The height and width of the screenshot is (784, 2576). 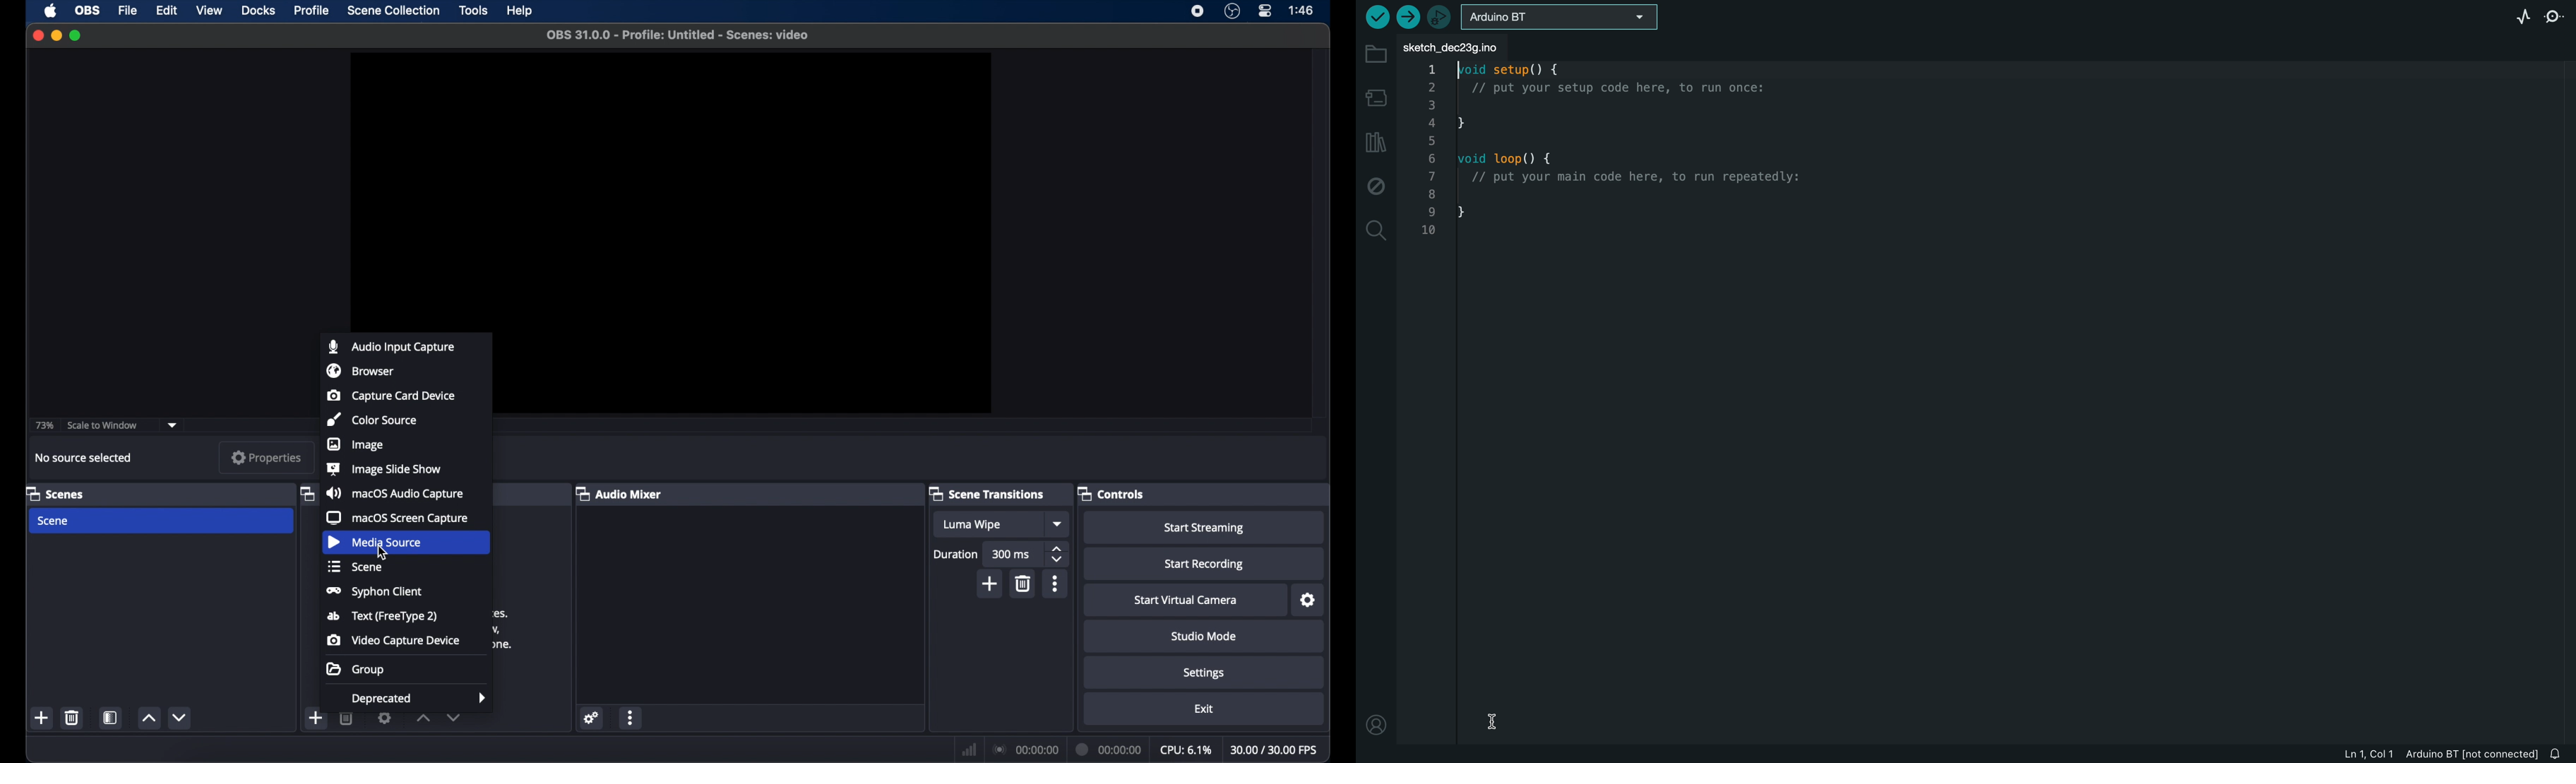 What do you see at coordinates (260, 11) in the screenshot?
I see `docks` at bounding box center [260, 11].